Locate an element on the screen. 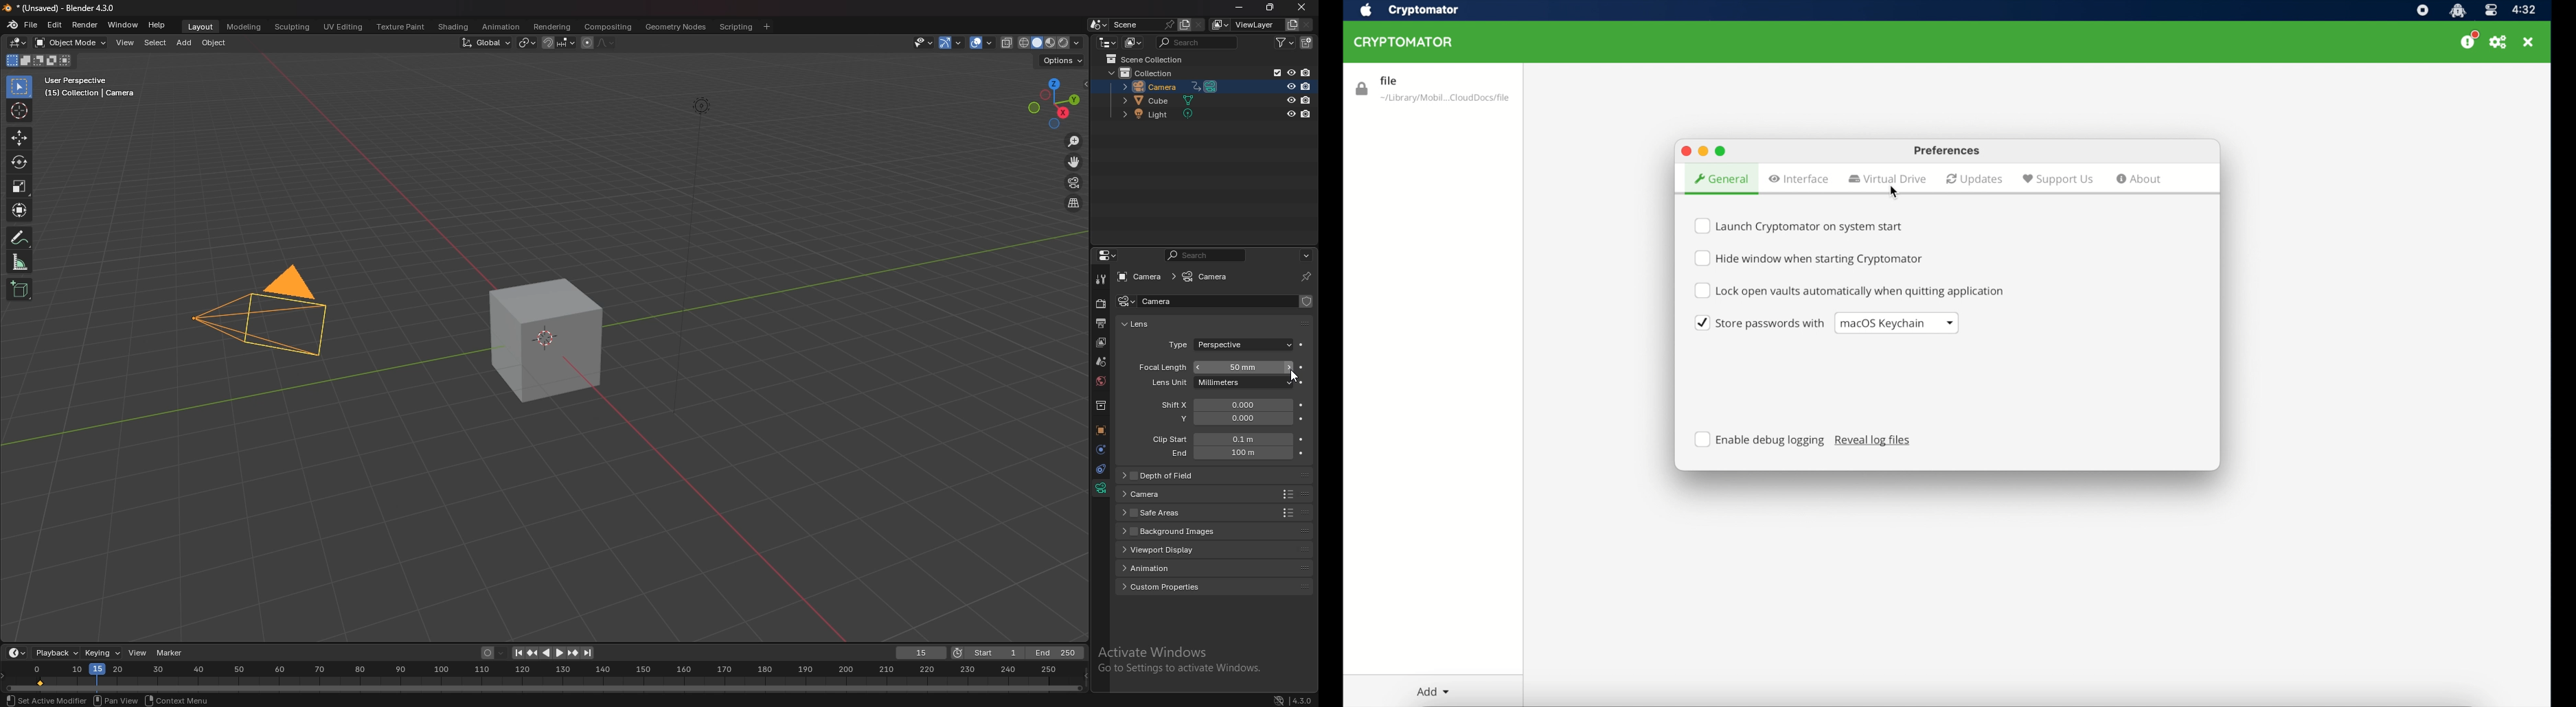 The image size is (2576, 728). data is located at coordinates (1101, 488).